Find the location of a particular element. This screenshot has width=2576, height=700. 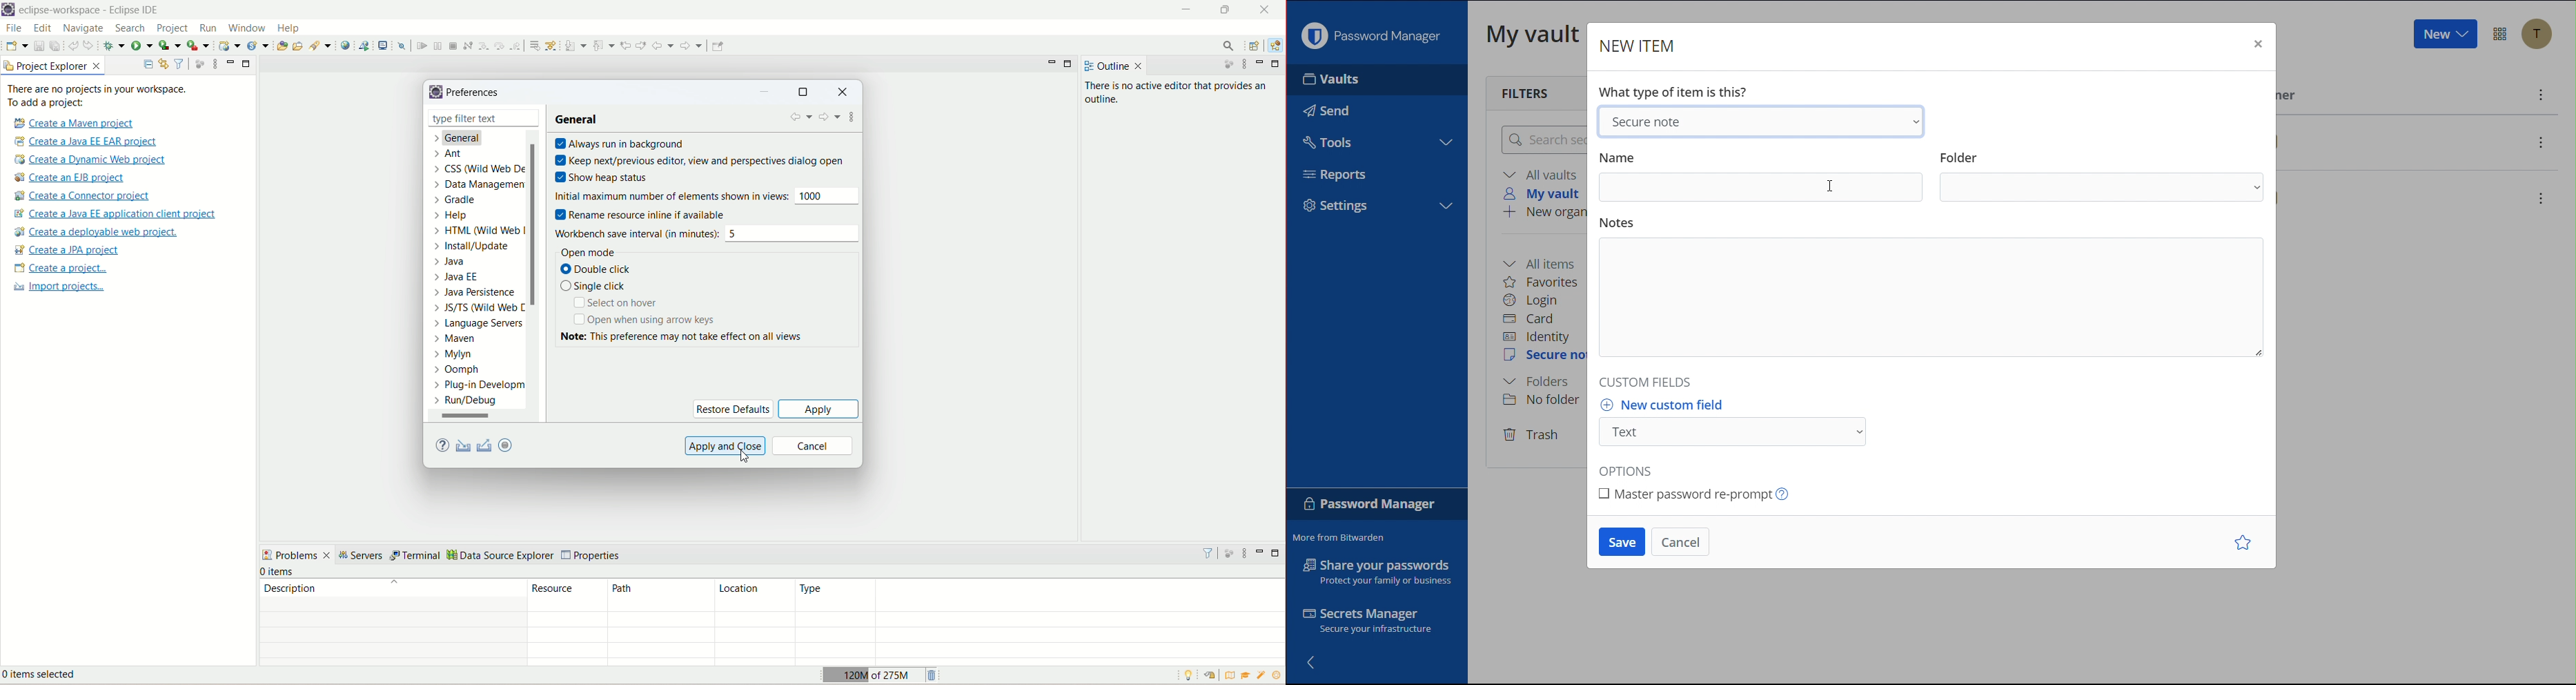

Options is located at coordinates (2501, 33).